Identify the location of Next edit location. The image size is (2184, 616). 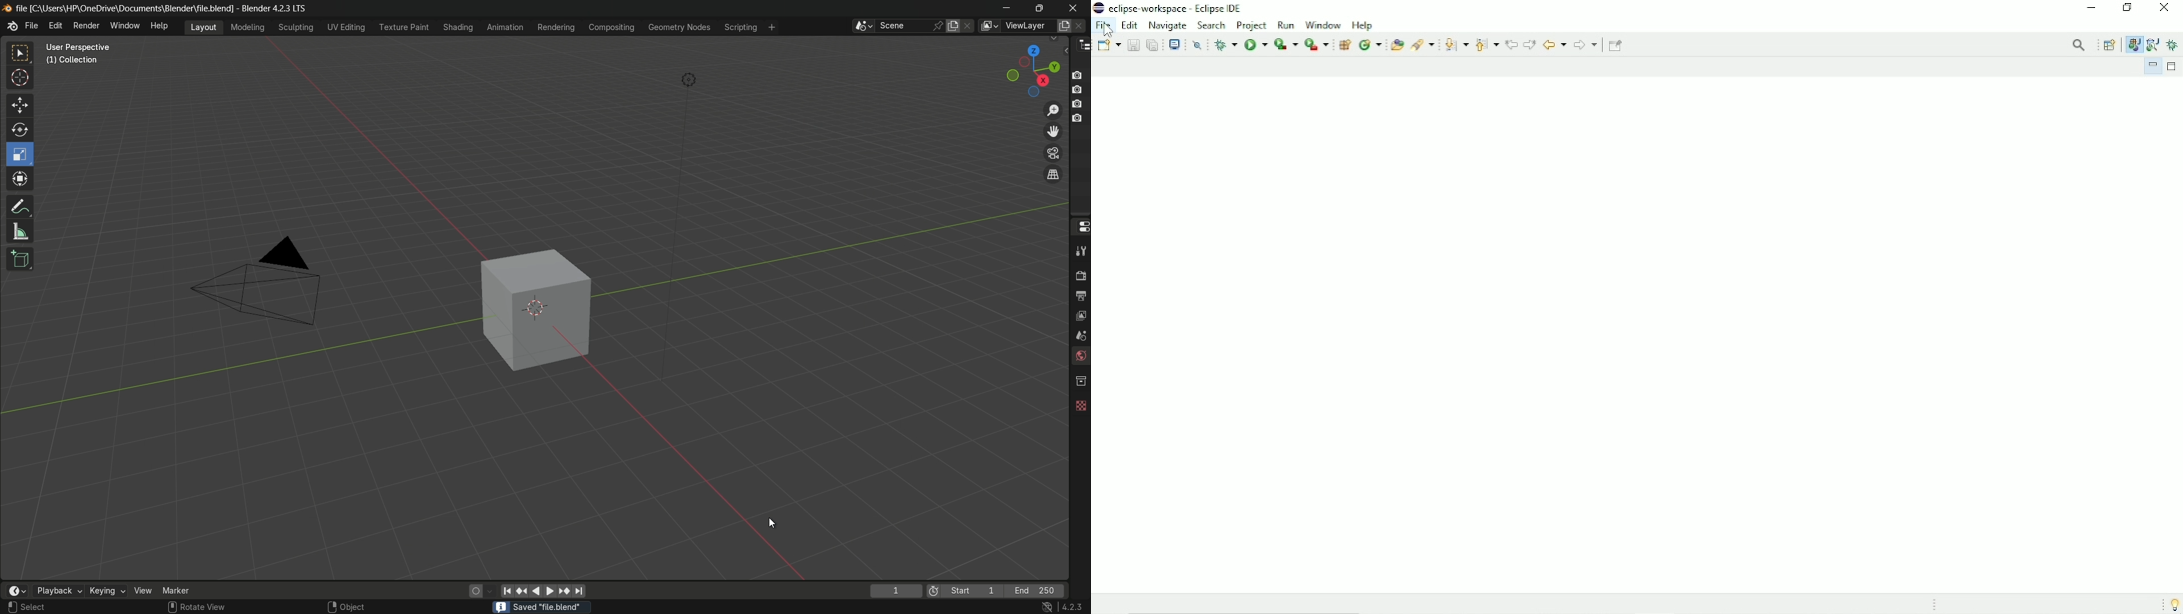
(1530, 44).